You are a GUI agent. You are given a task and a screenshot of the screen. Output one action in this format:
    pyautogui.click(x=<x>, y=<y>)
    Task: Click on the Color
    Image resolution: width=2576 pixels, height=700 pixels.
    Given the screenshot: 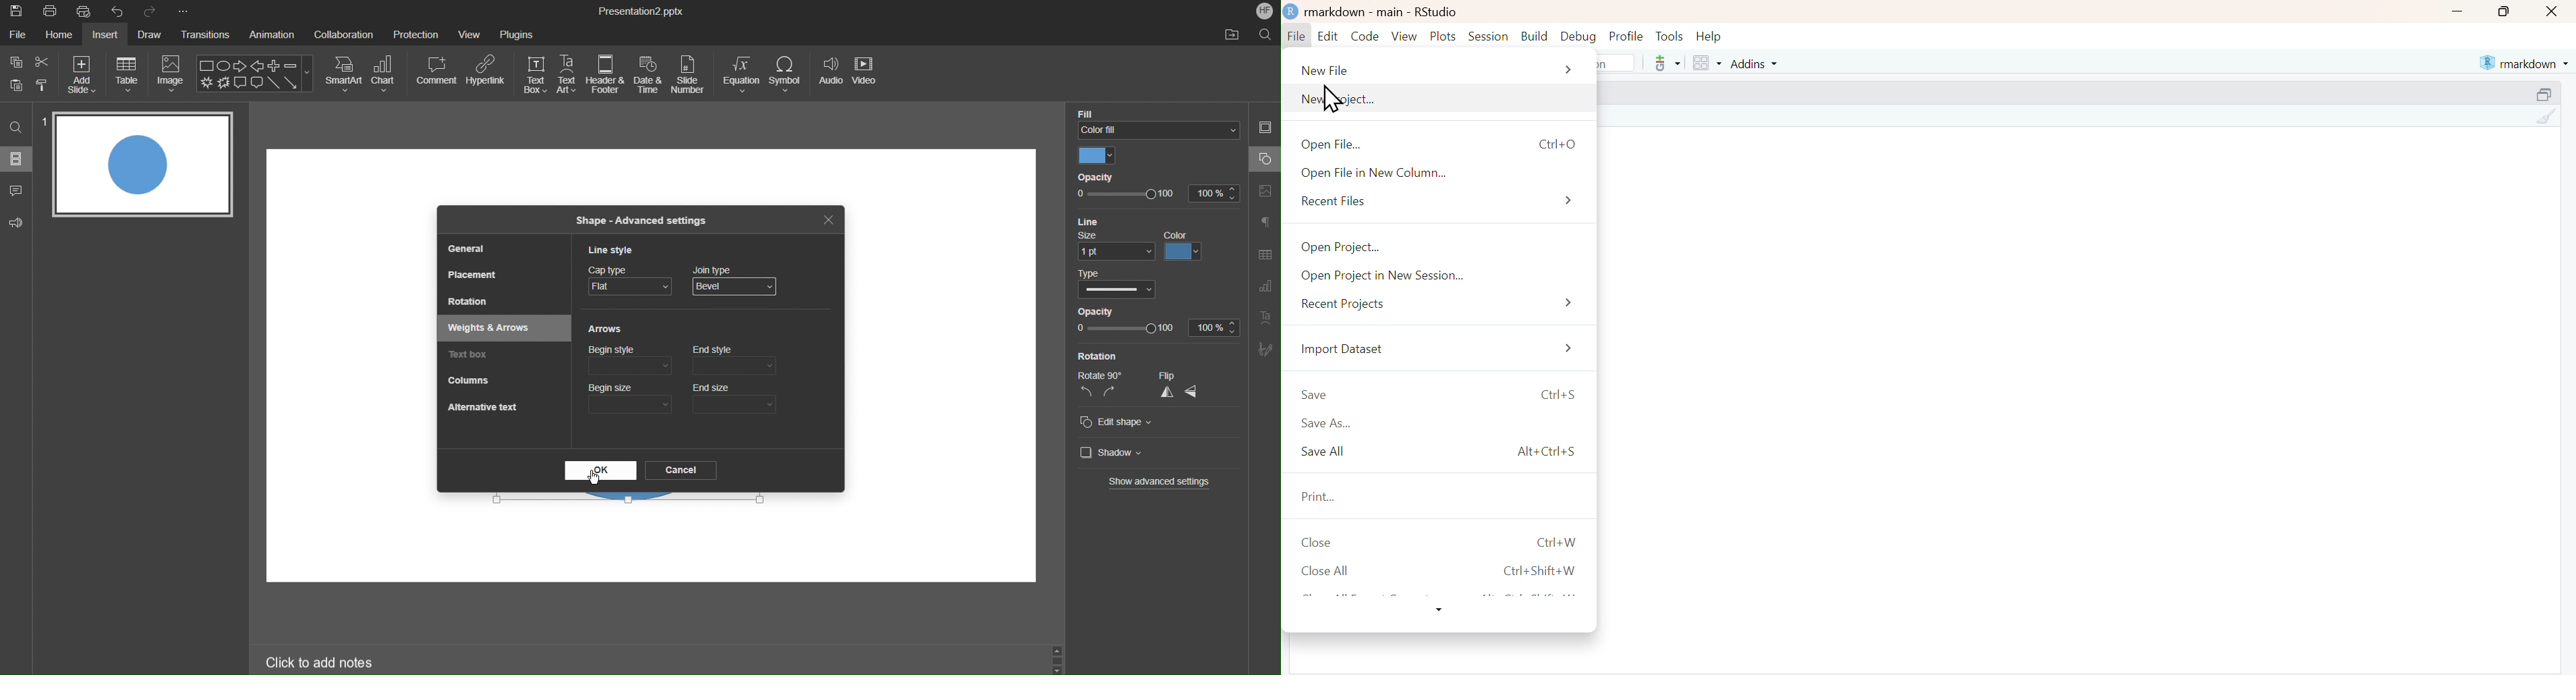 What is the action you would take?
    pyautogui.click(x=1096, y=156)
    